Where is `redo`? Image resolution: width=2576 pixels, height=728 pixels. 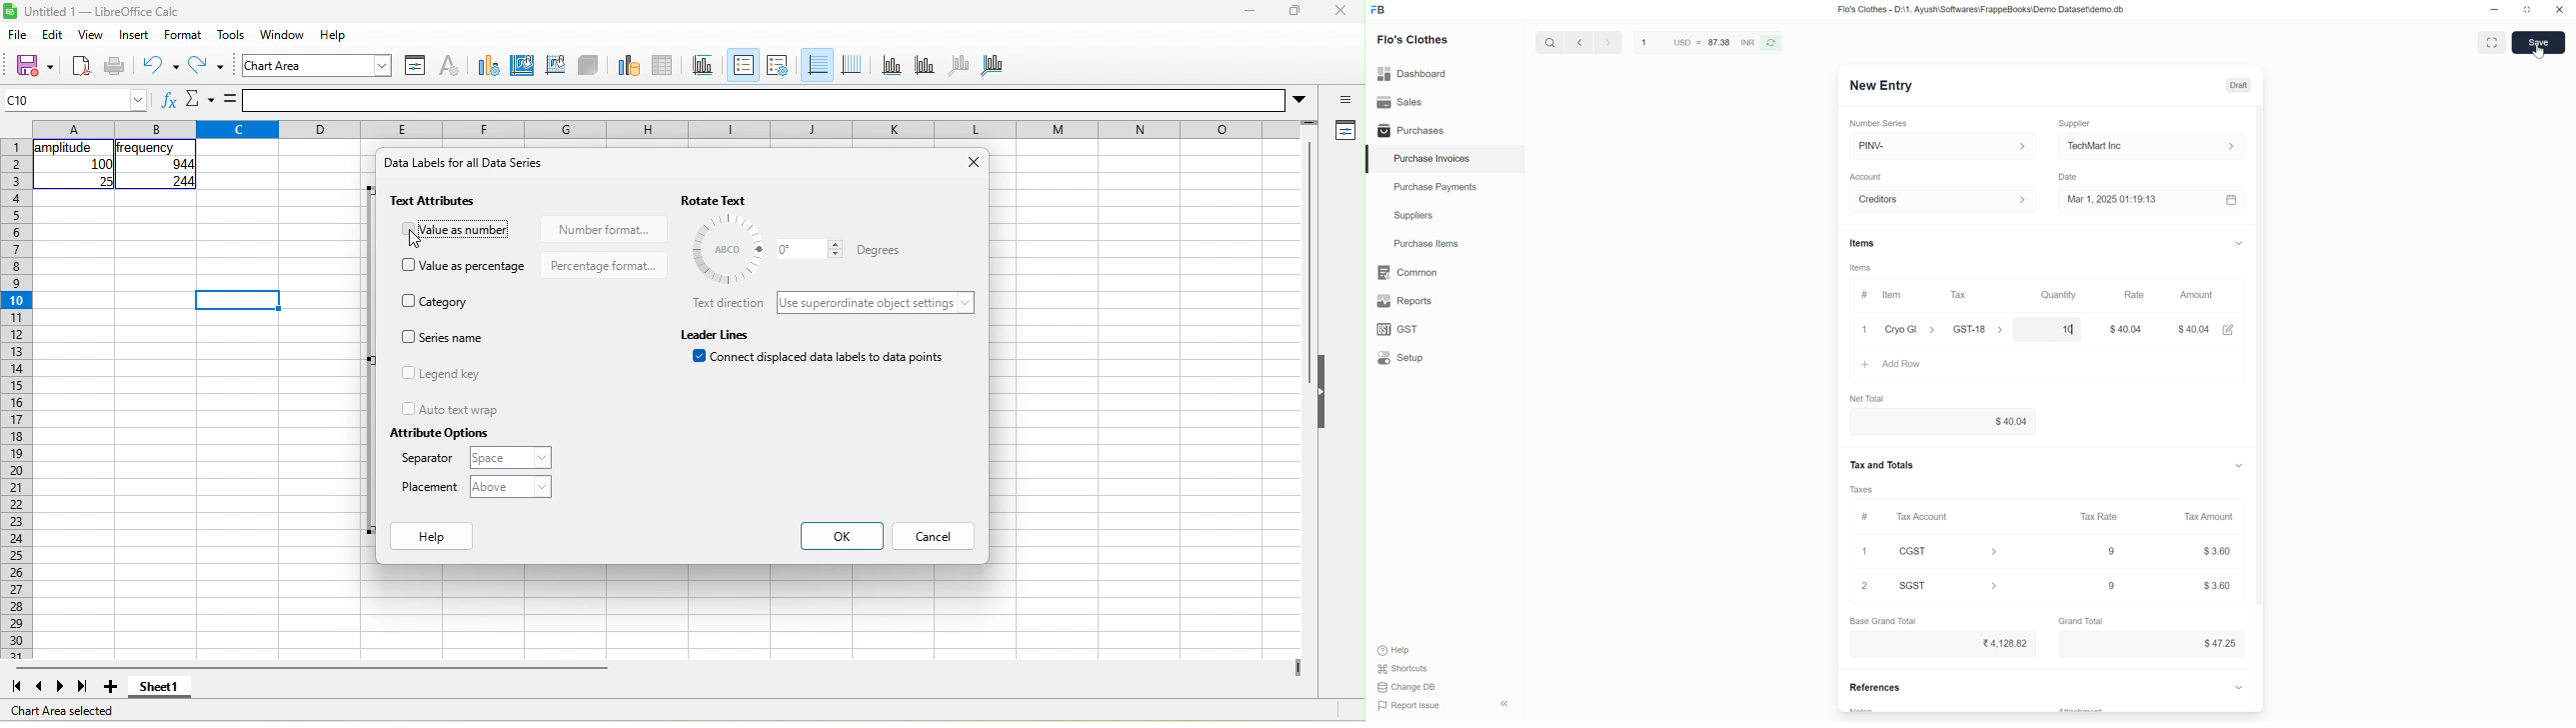 redo is located at coordinates (210, 68).